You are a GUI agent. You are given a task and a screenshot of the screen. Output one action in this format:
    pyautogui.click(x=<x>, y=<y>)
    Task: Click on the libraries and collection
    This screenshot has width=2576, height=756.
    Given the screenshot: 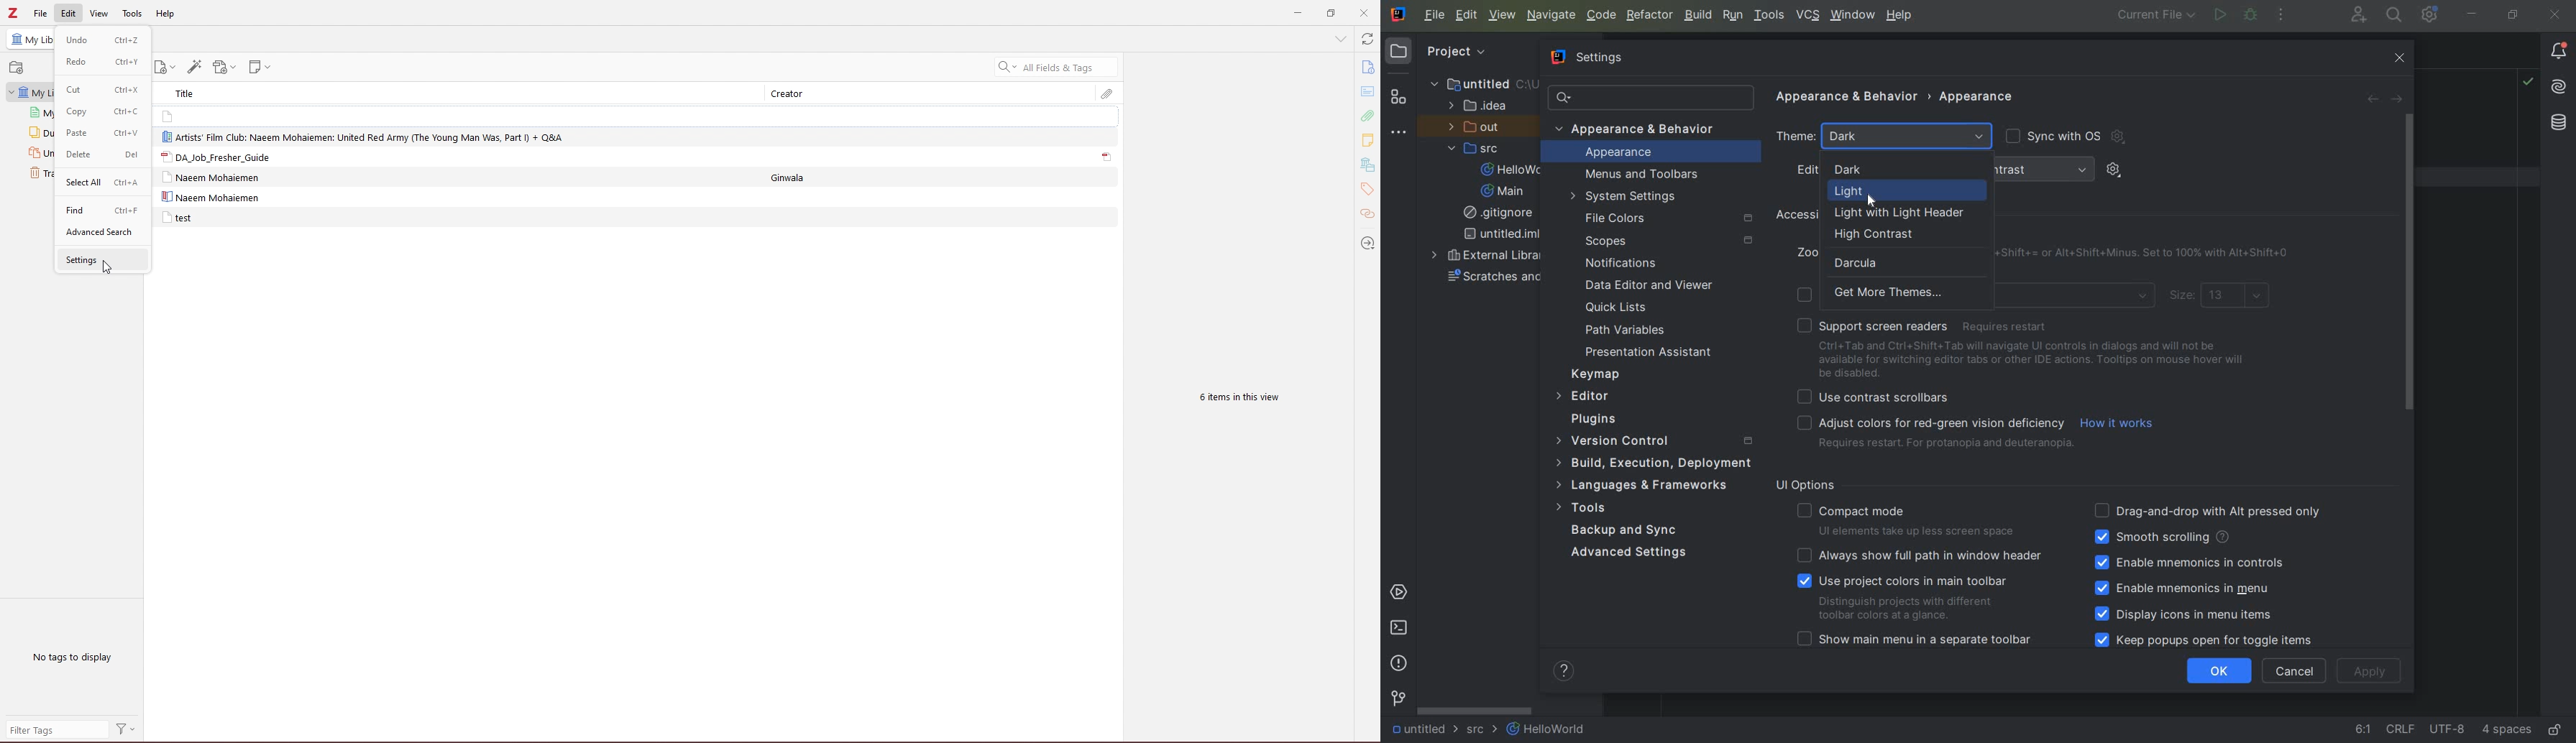 What is the action you would take?
    pyautogui.click(x=1367, y=165)
    